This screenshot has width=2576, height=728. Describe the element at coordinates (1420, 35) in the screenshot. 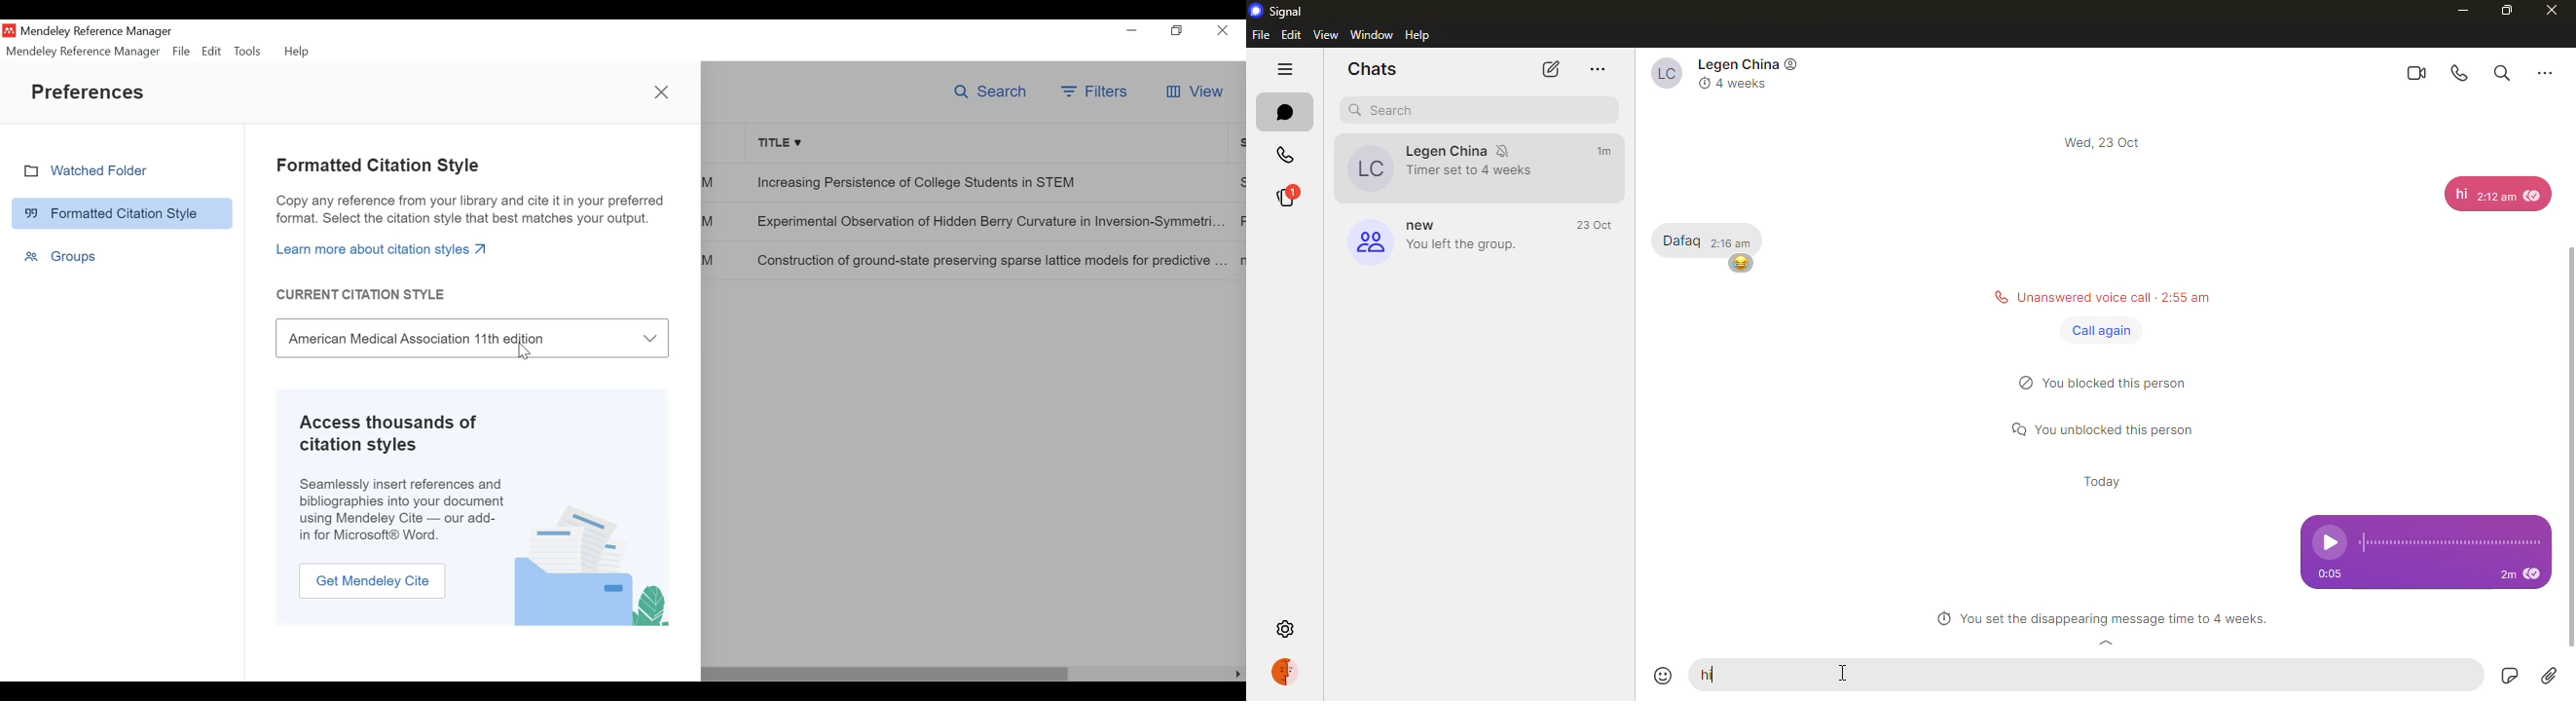

I see `help` at that location.